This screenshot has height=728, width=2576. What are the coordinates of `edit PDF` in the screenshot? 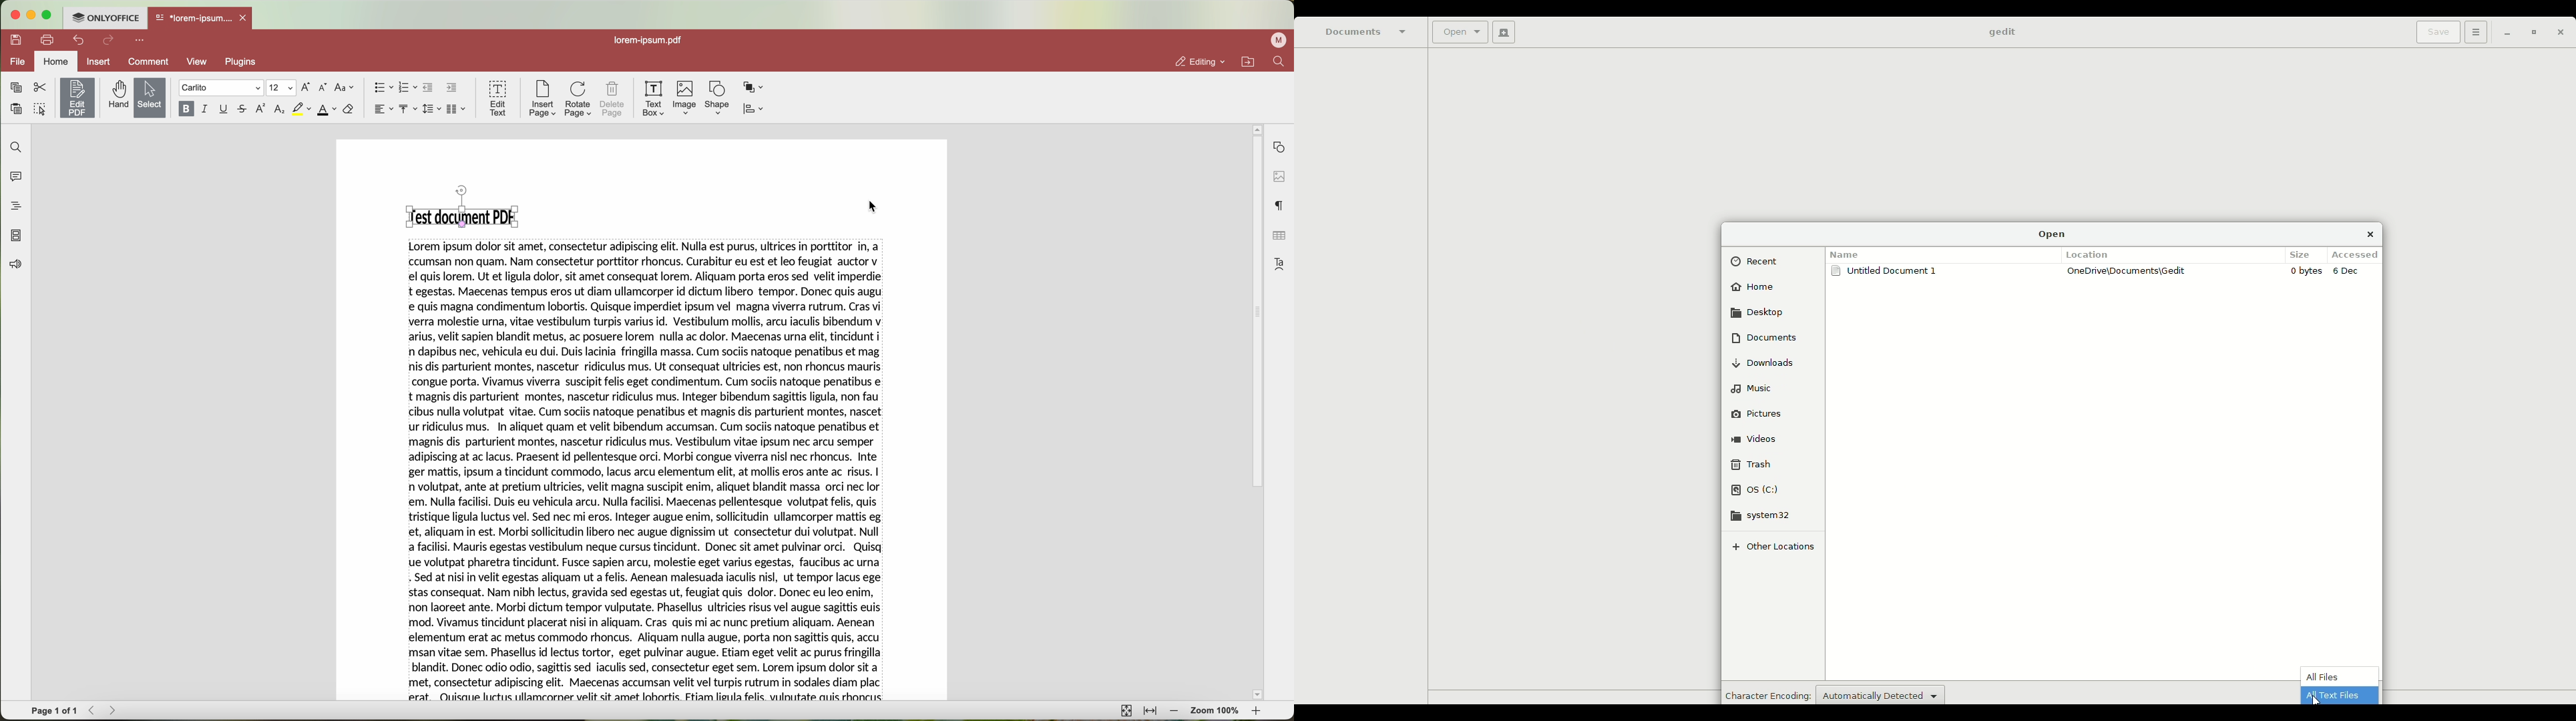 It's located at (76, 97).